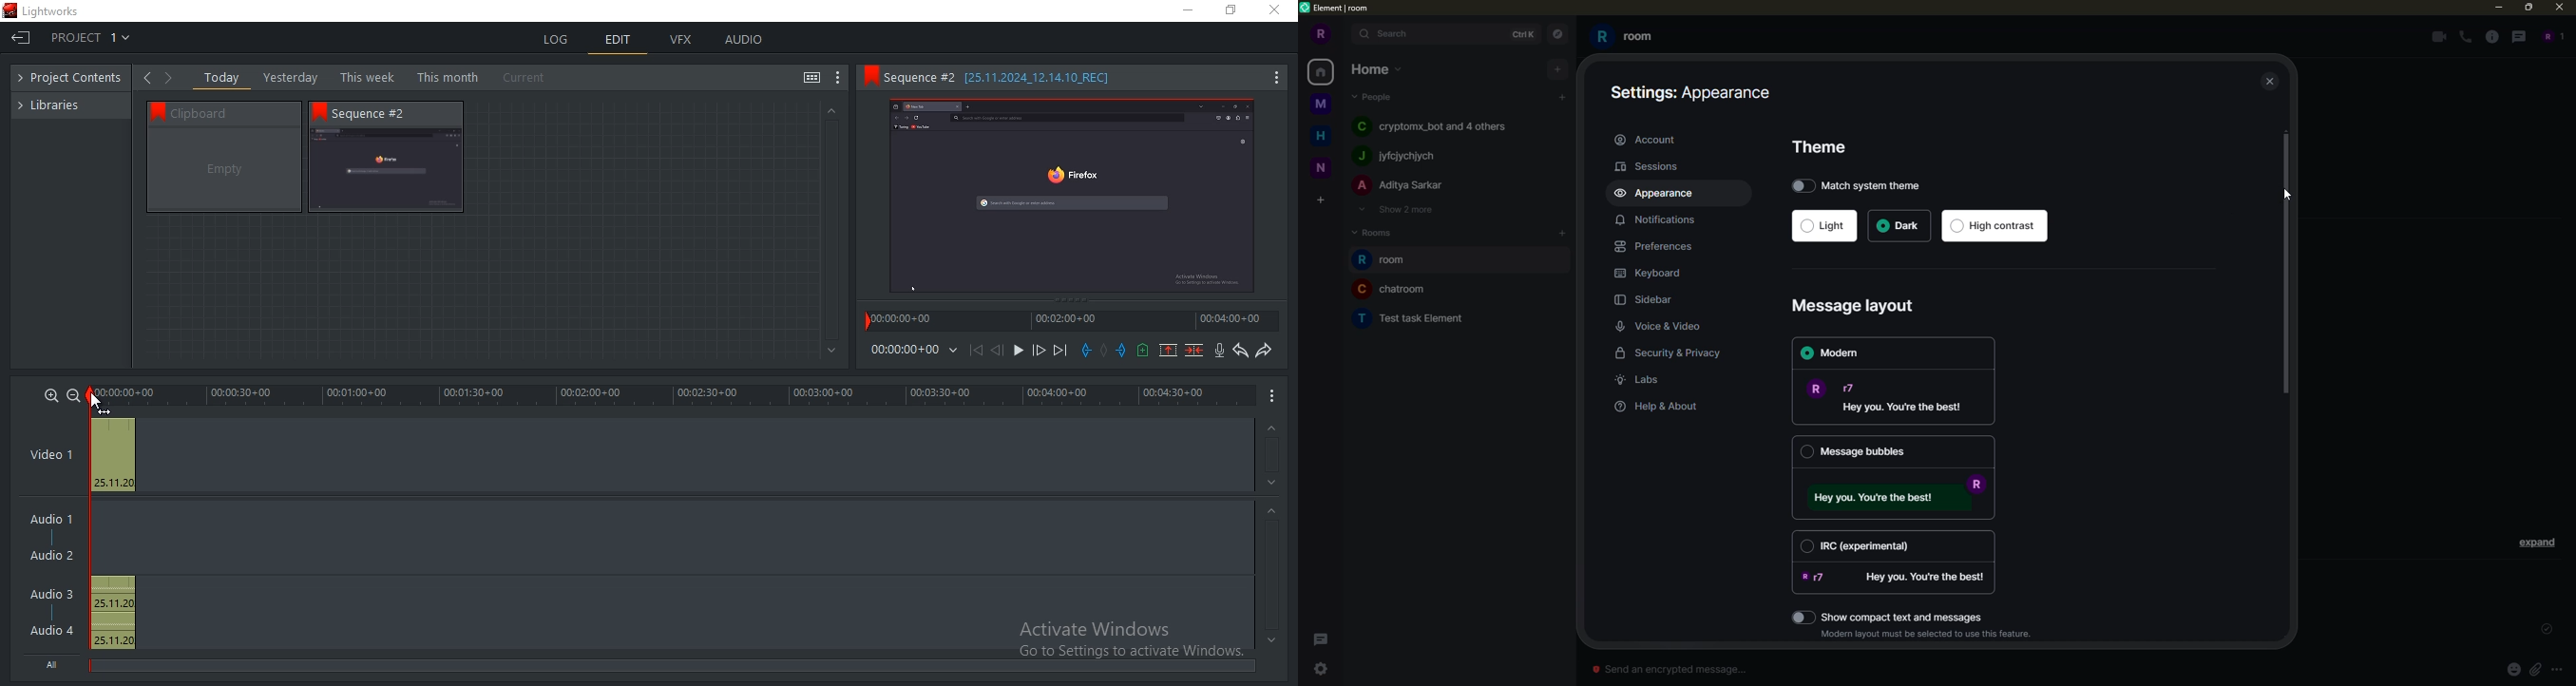 The width and height of the screenshot is (2576, 700). Describe the element at coordinates (1337, 9) in the screenshot. I see `element` at that location.